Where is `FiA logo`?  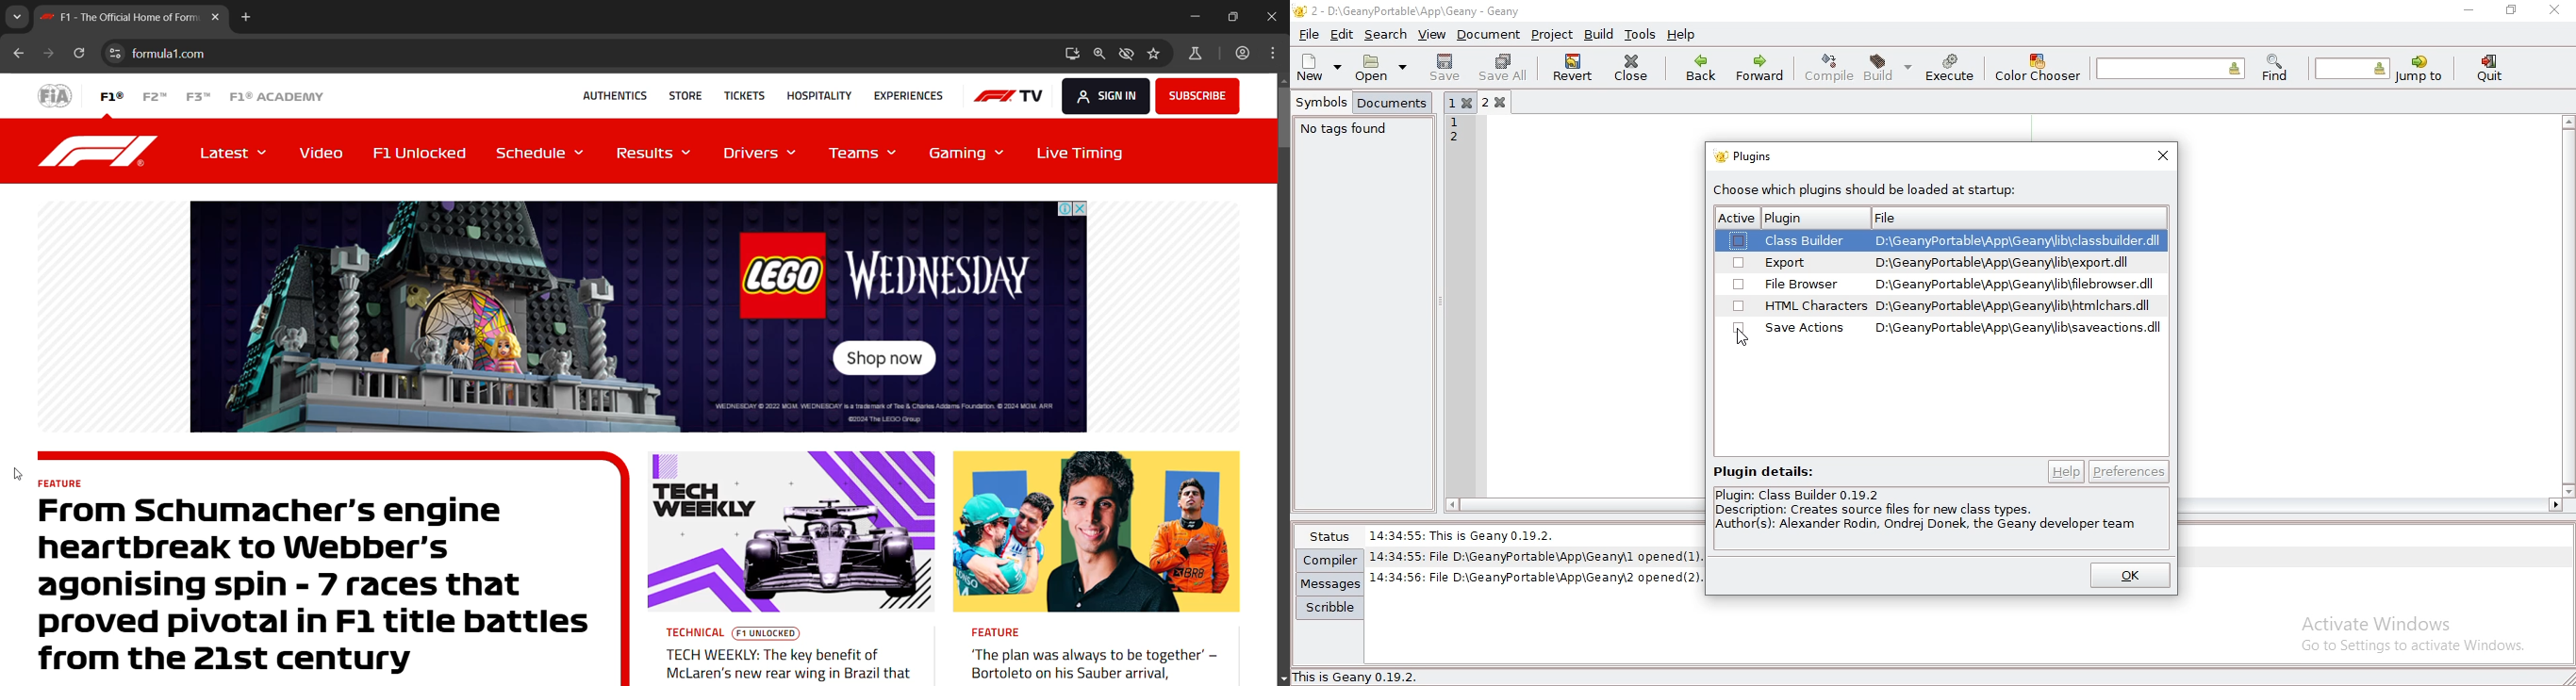
FiA logo is located at coordinates (55, 95).